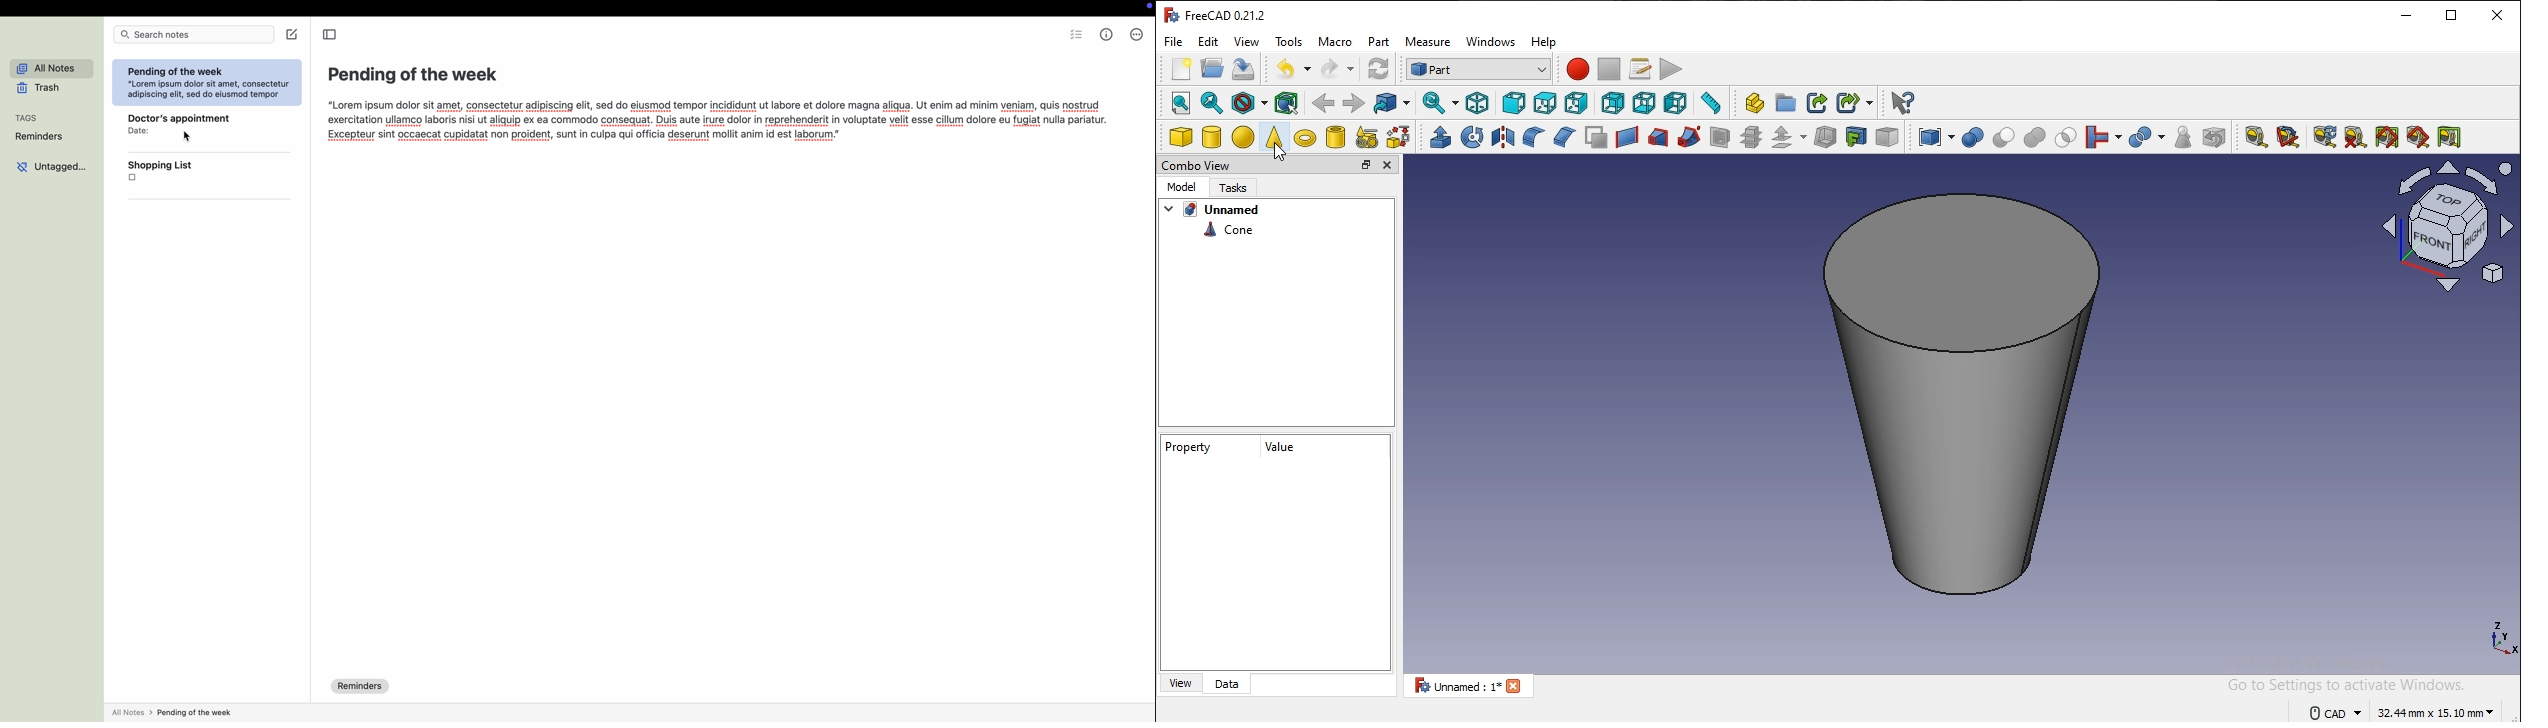 This screenshot has height=728, width=2548. I want to click on cursor, so click(1280, 151).